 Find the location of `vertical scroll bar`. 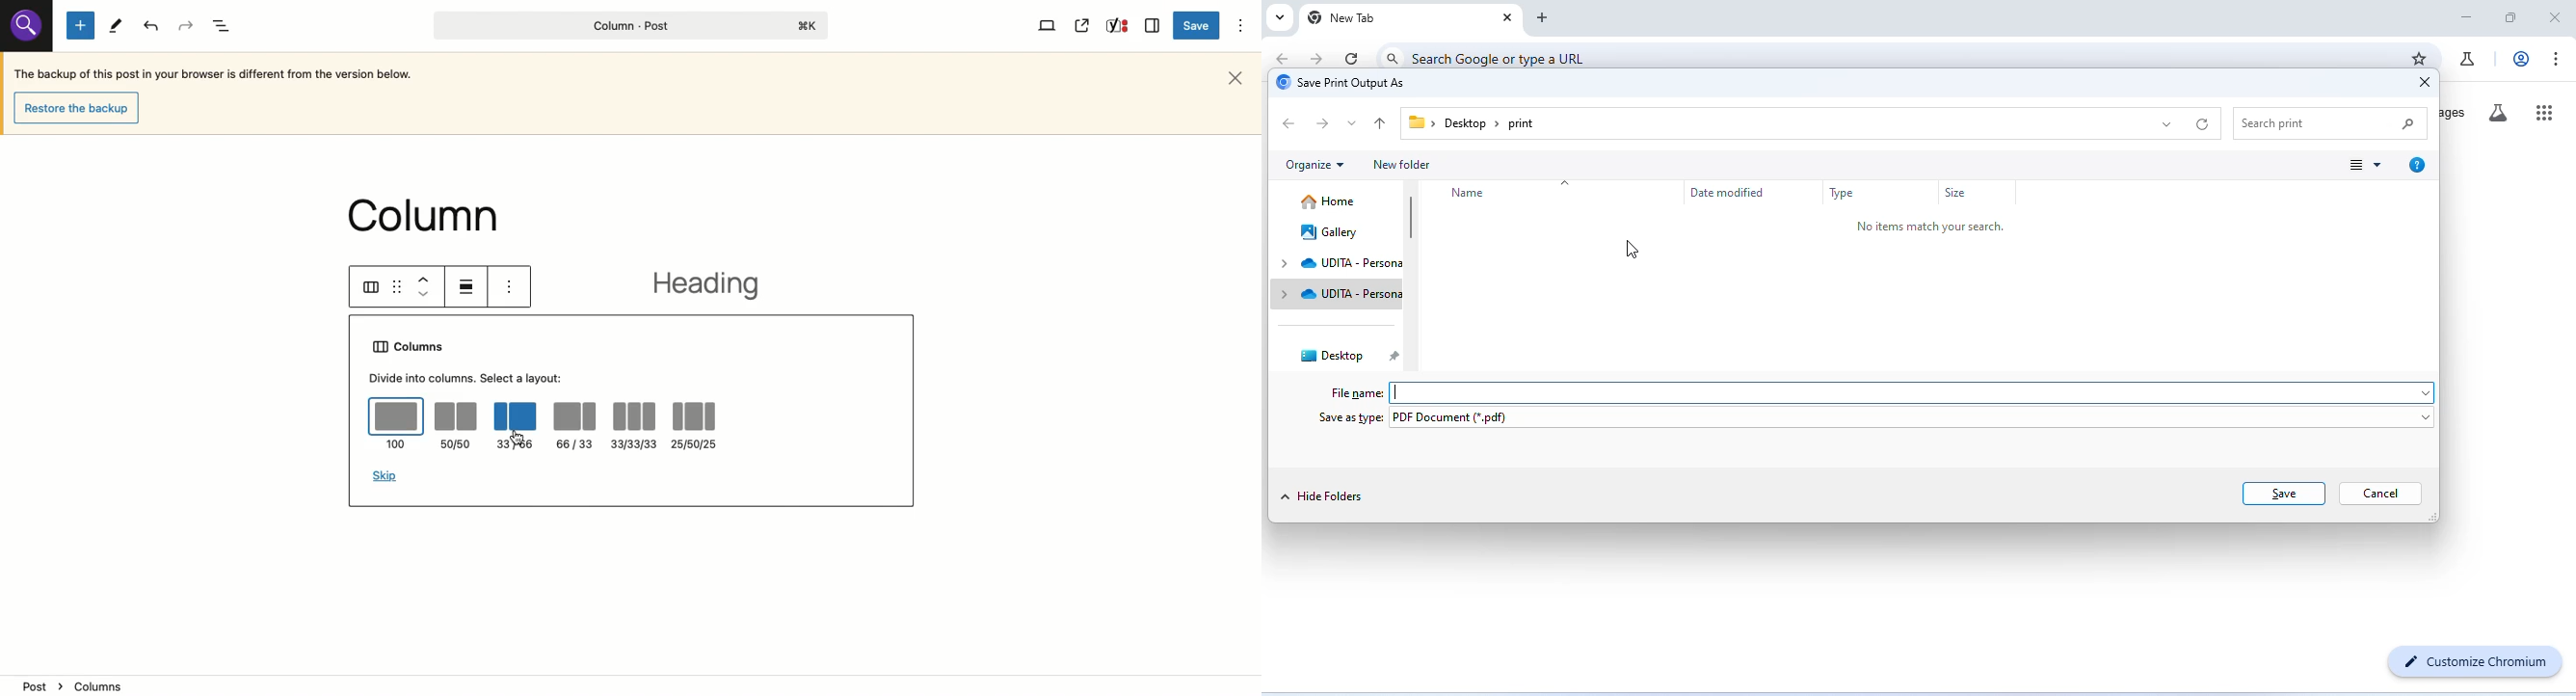

vertical scroll bar is located at coordinates (1409, 218).